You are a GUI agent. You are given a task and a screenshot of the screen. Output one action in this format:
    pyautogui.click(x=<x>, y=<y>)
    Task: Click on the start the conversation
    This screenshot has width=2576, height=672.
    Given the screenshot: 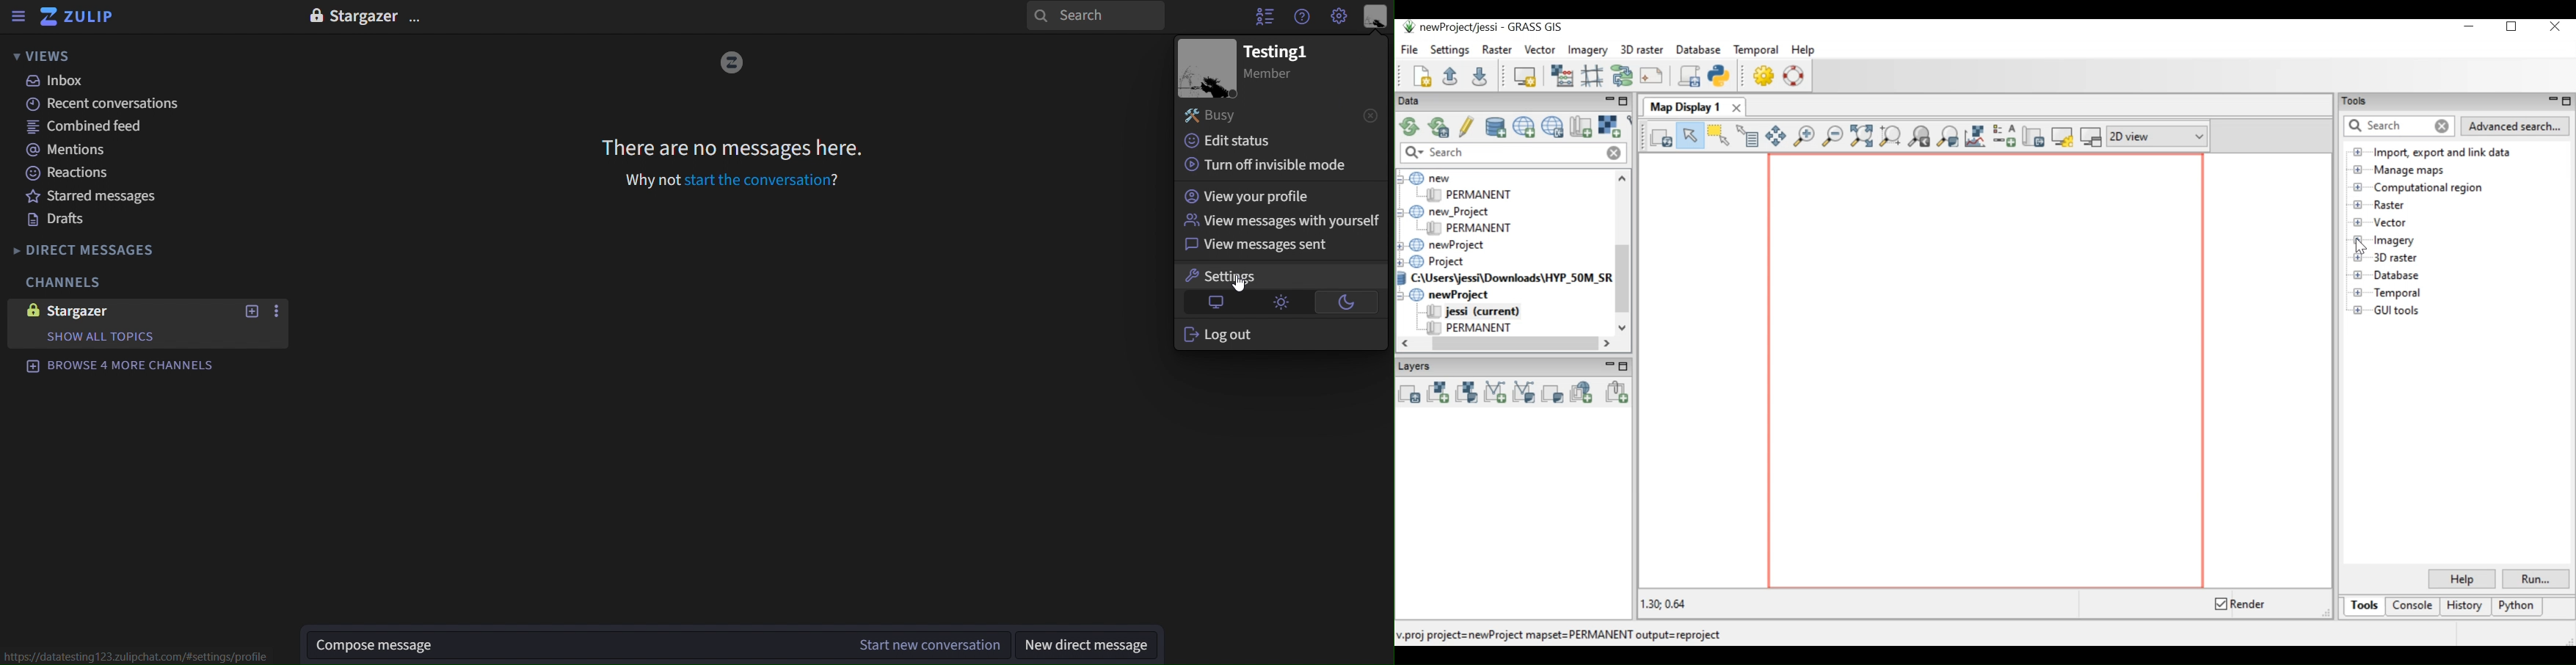 What is the action you would take?
    pyautogui.click(x=756, y=178)
    